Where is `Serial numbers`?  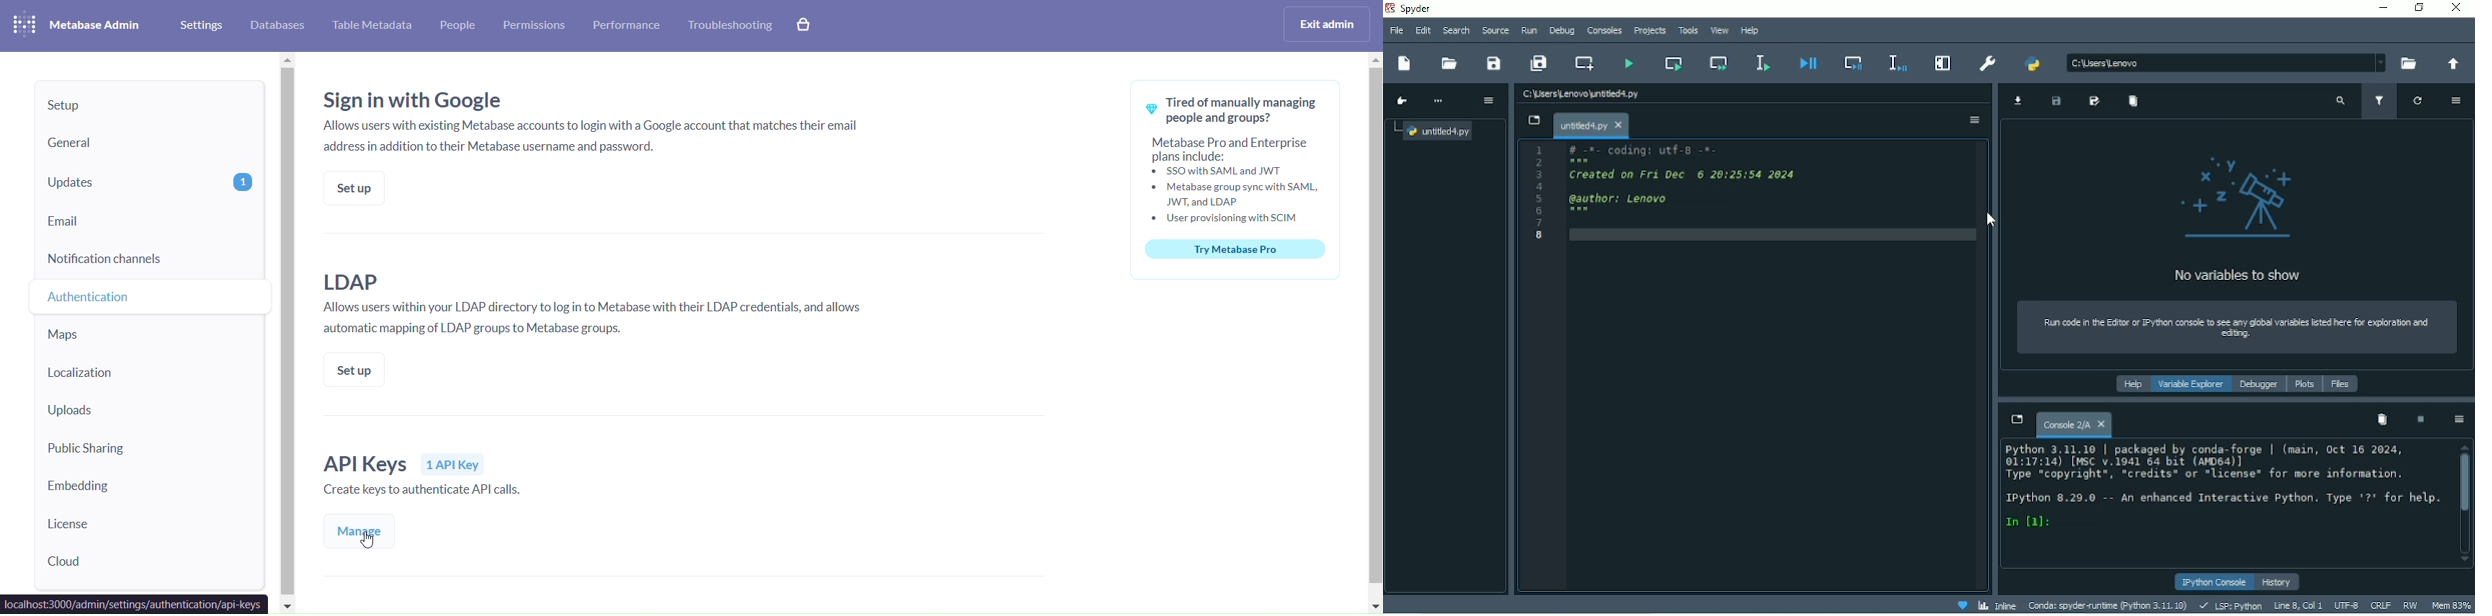 Serial numbers is located at coordinates (1539, 194).